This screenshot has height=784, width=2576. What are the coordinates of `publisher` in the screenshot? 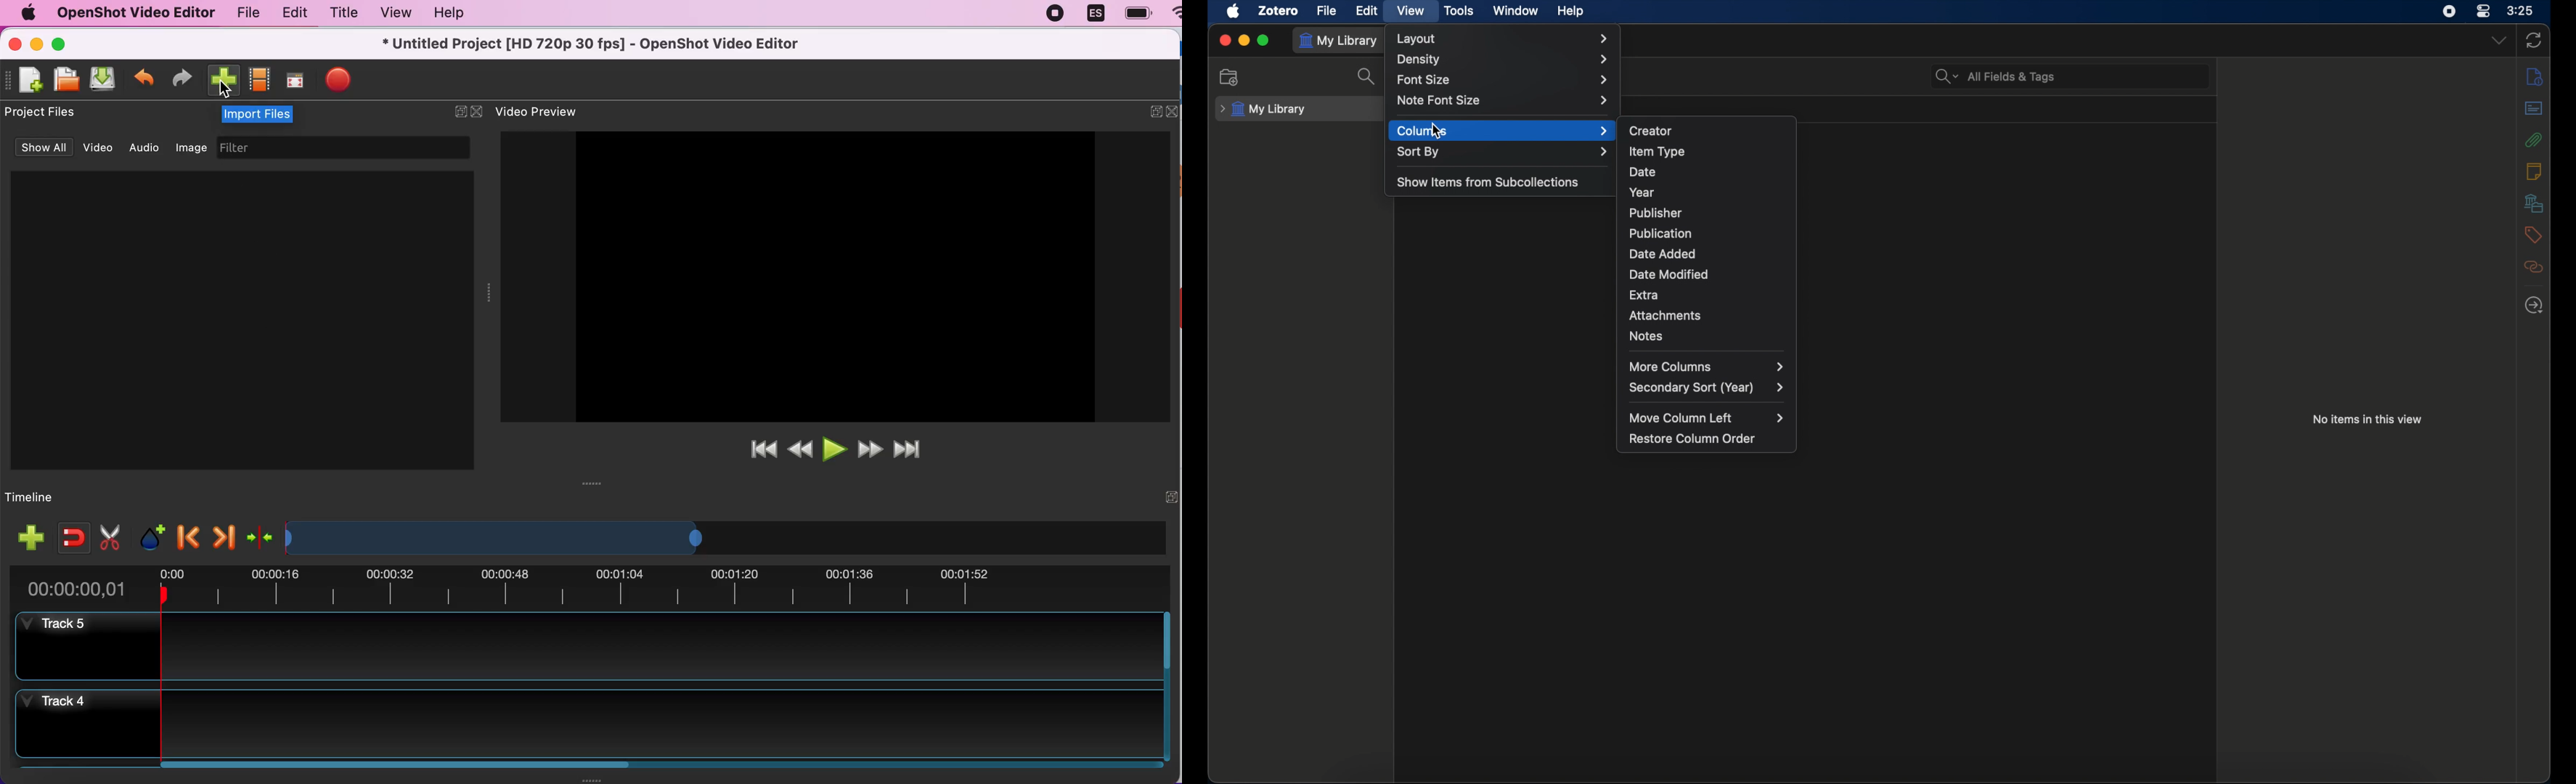 It's located at (1656, 213).